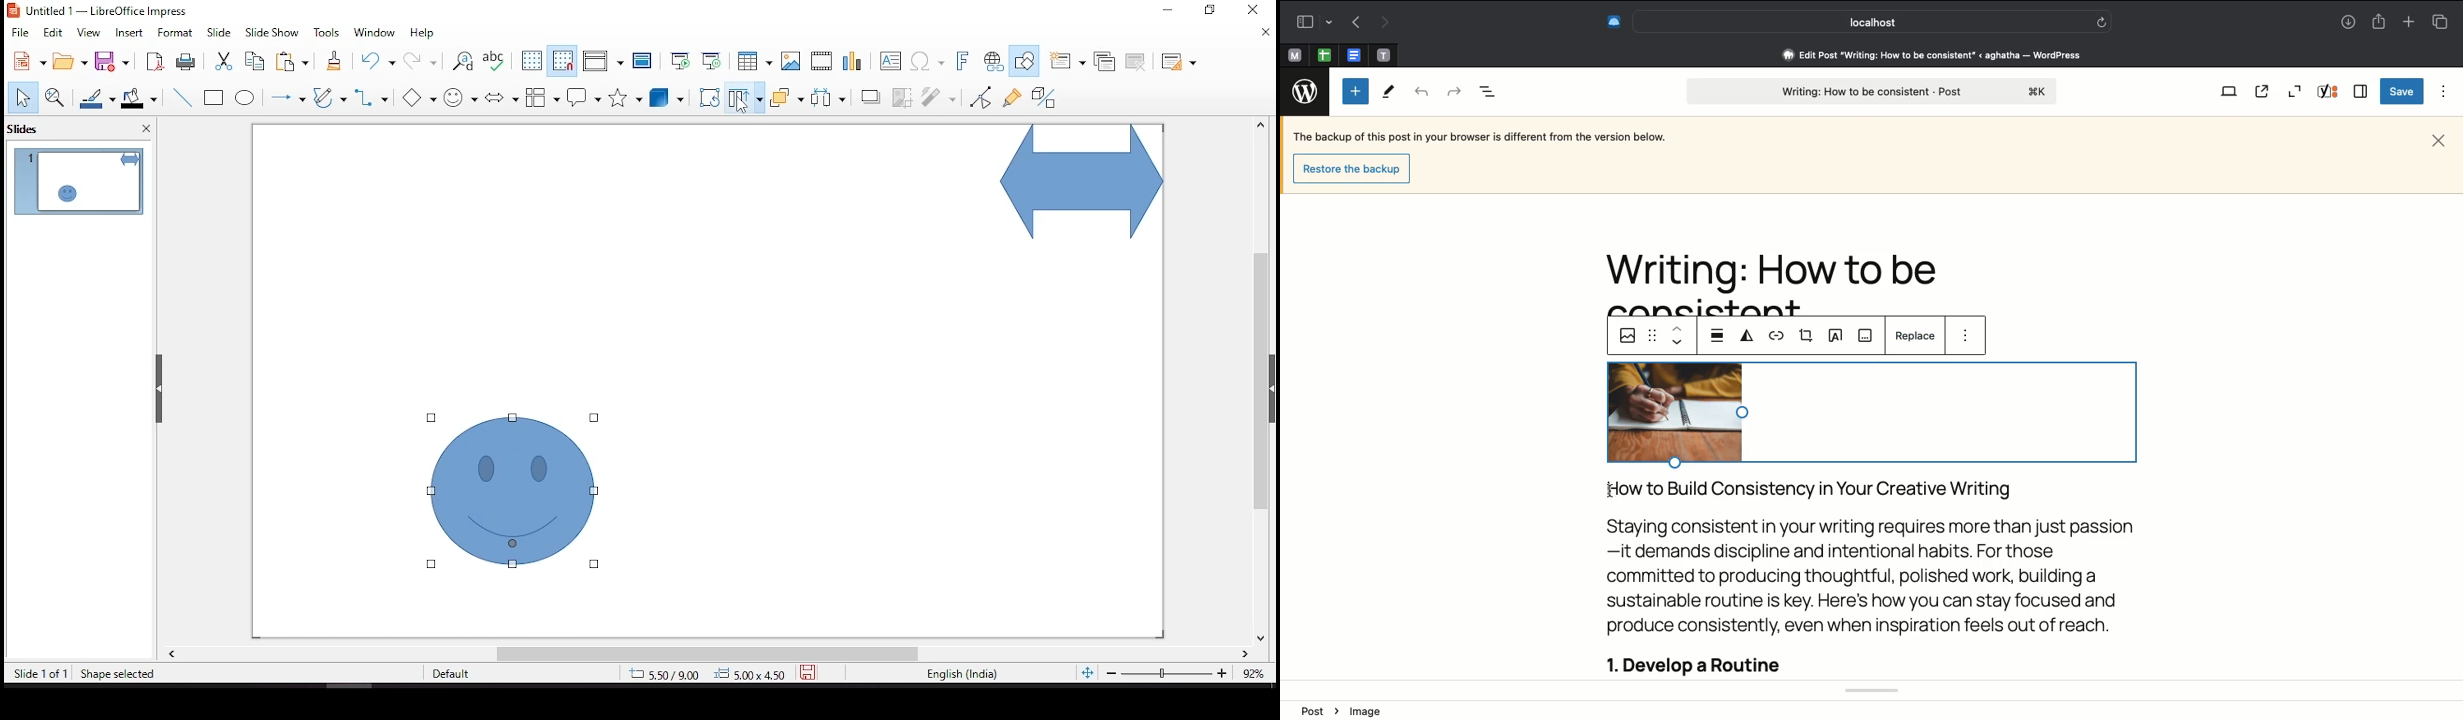 This screenshot has width=2464, height=728. I want to click on slide 1 of 1, so click(41, 675).